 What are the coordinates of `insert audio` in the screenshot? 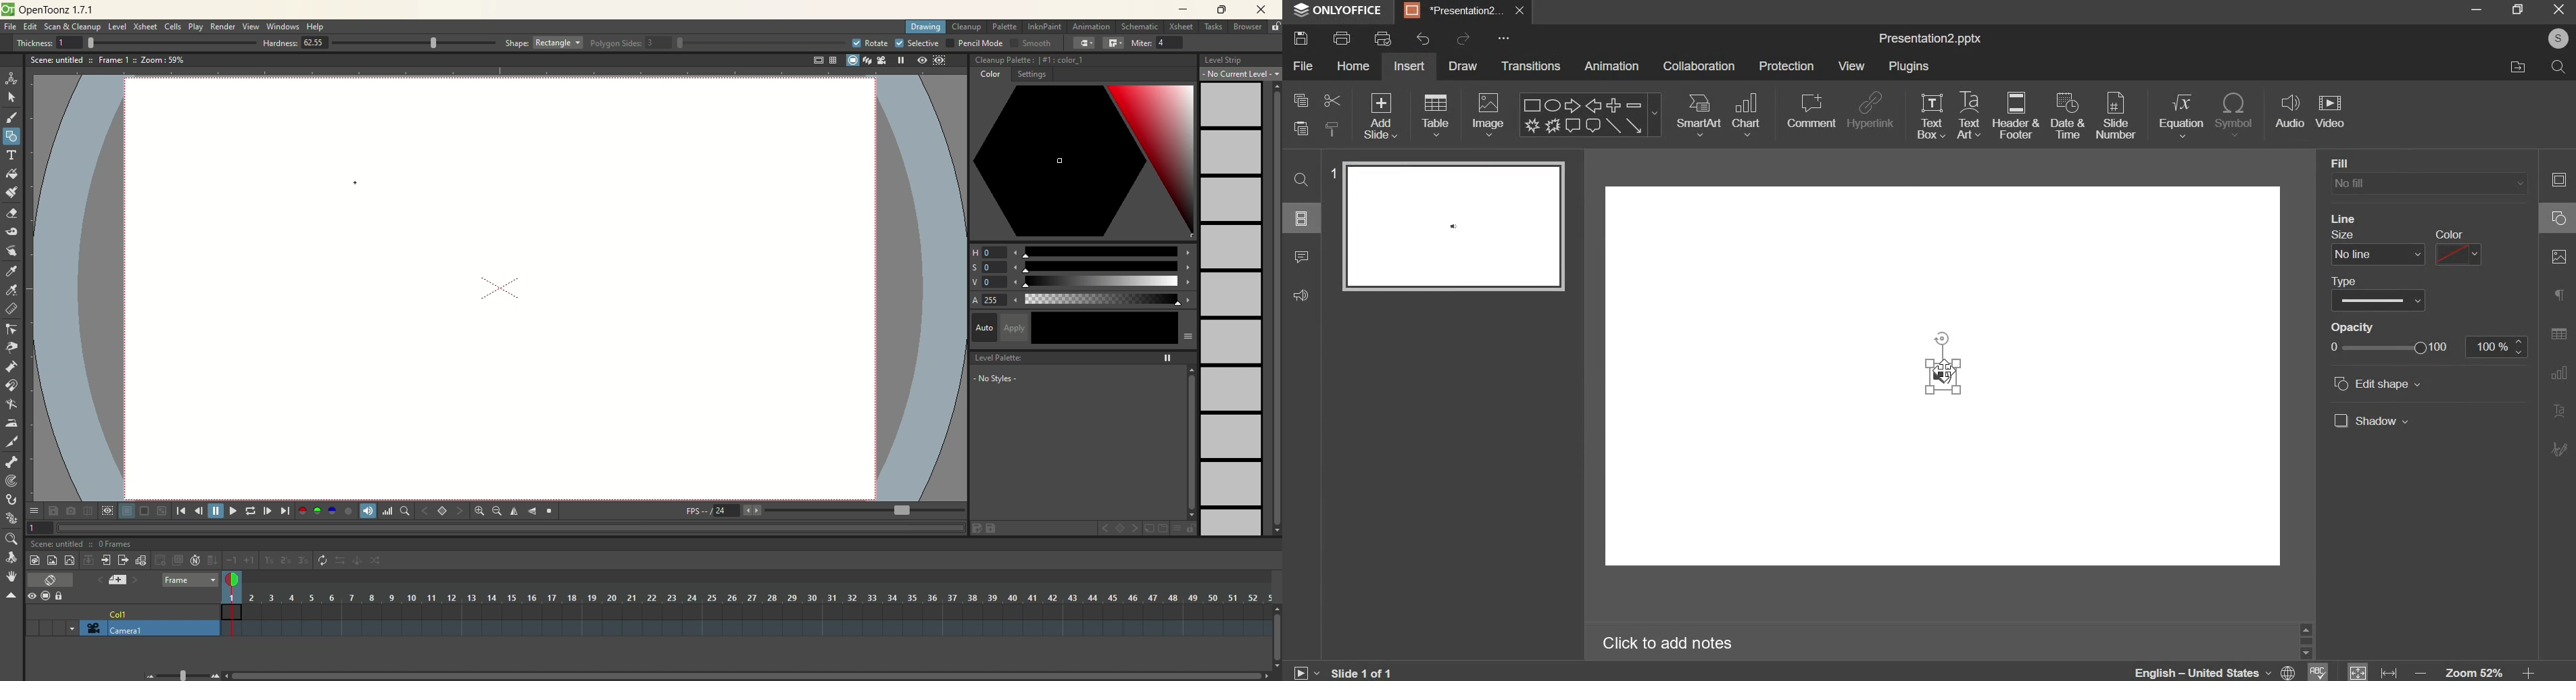 It's located at (2291, 113).